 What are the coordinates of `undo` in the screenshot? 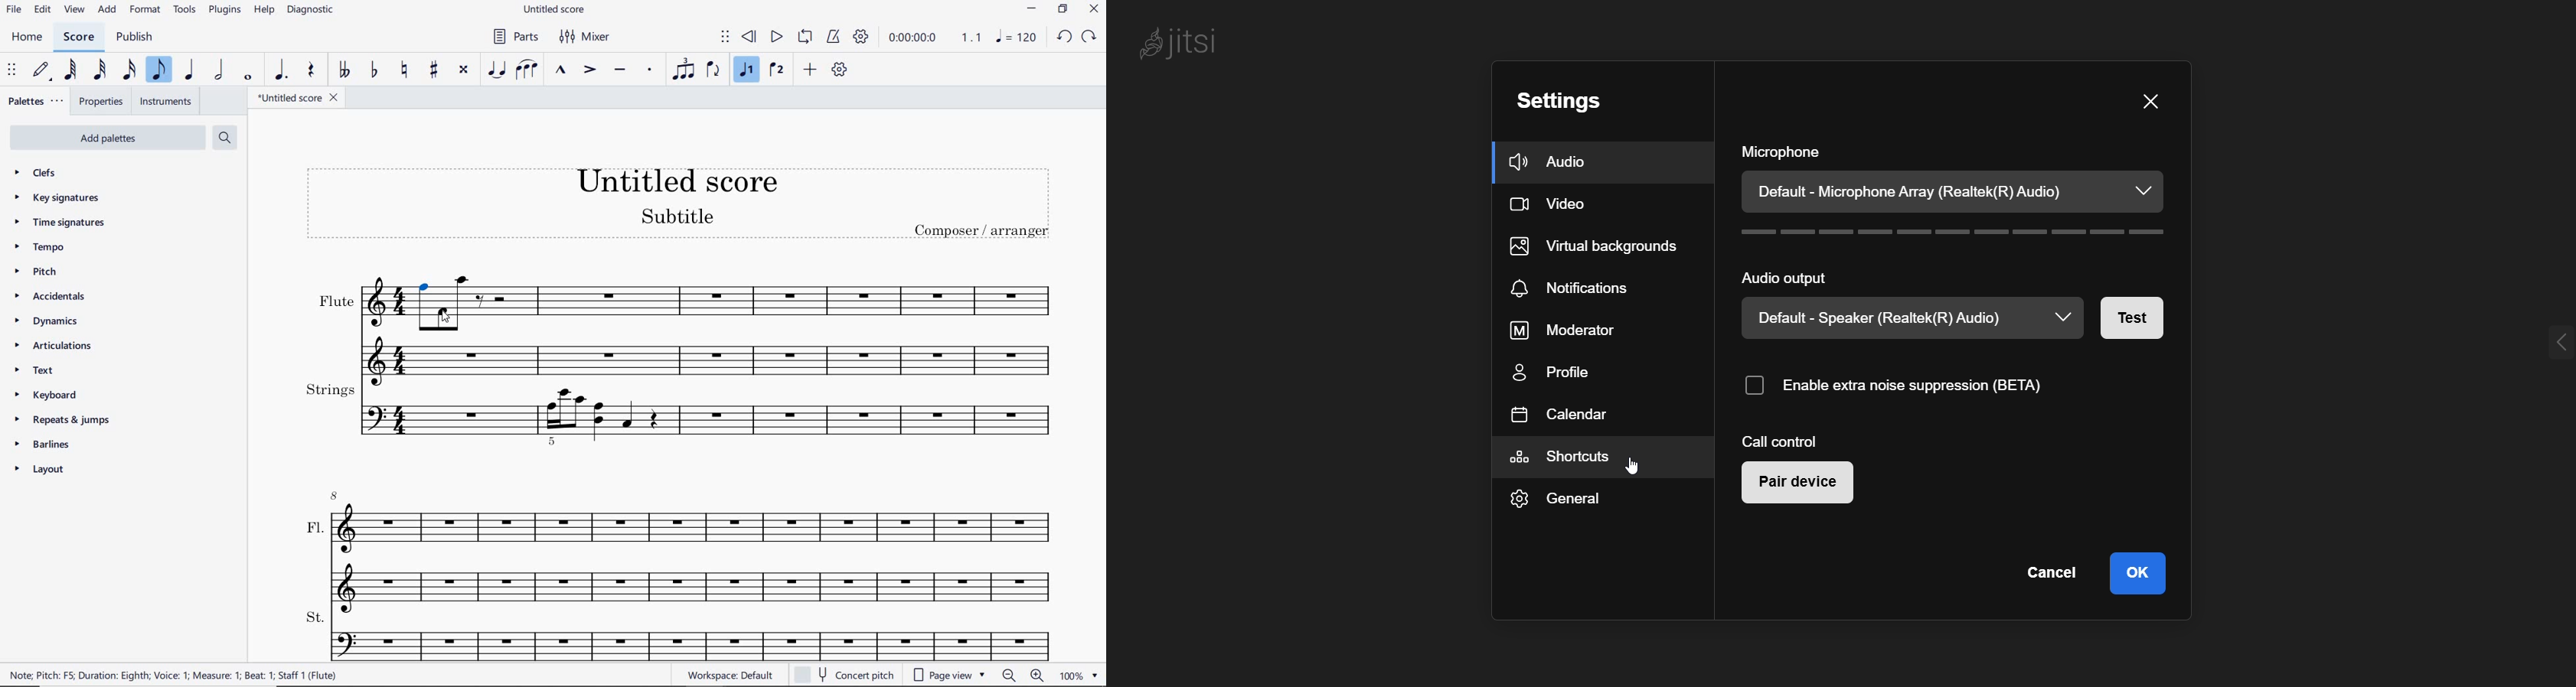 It's located at (1065, 38).